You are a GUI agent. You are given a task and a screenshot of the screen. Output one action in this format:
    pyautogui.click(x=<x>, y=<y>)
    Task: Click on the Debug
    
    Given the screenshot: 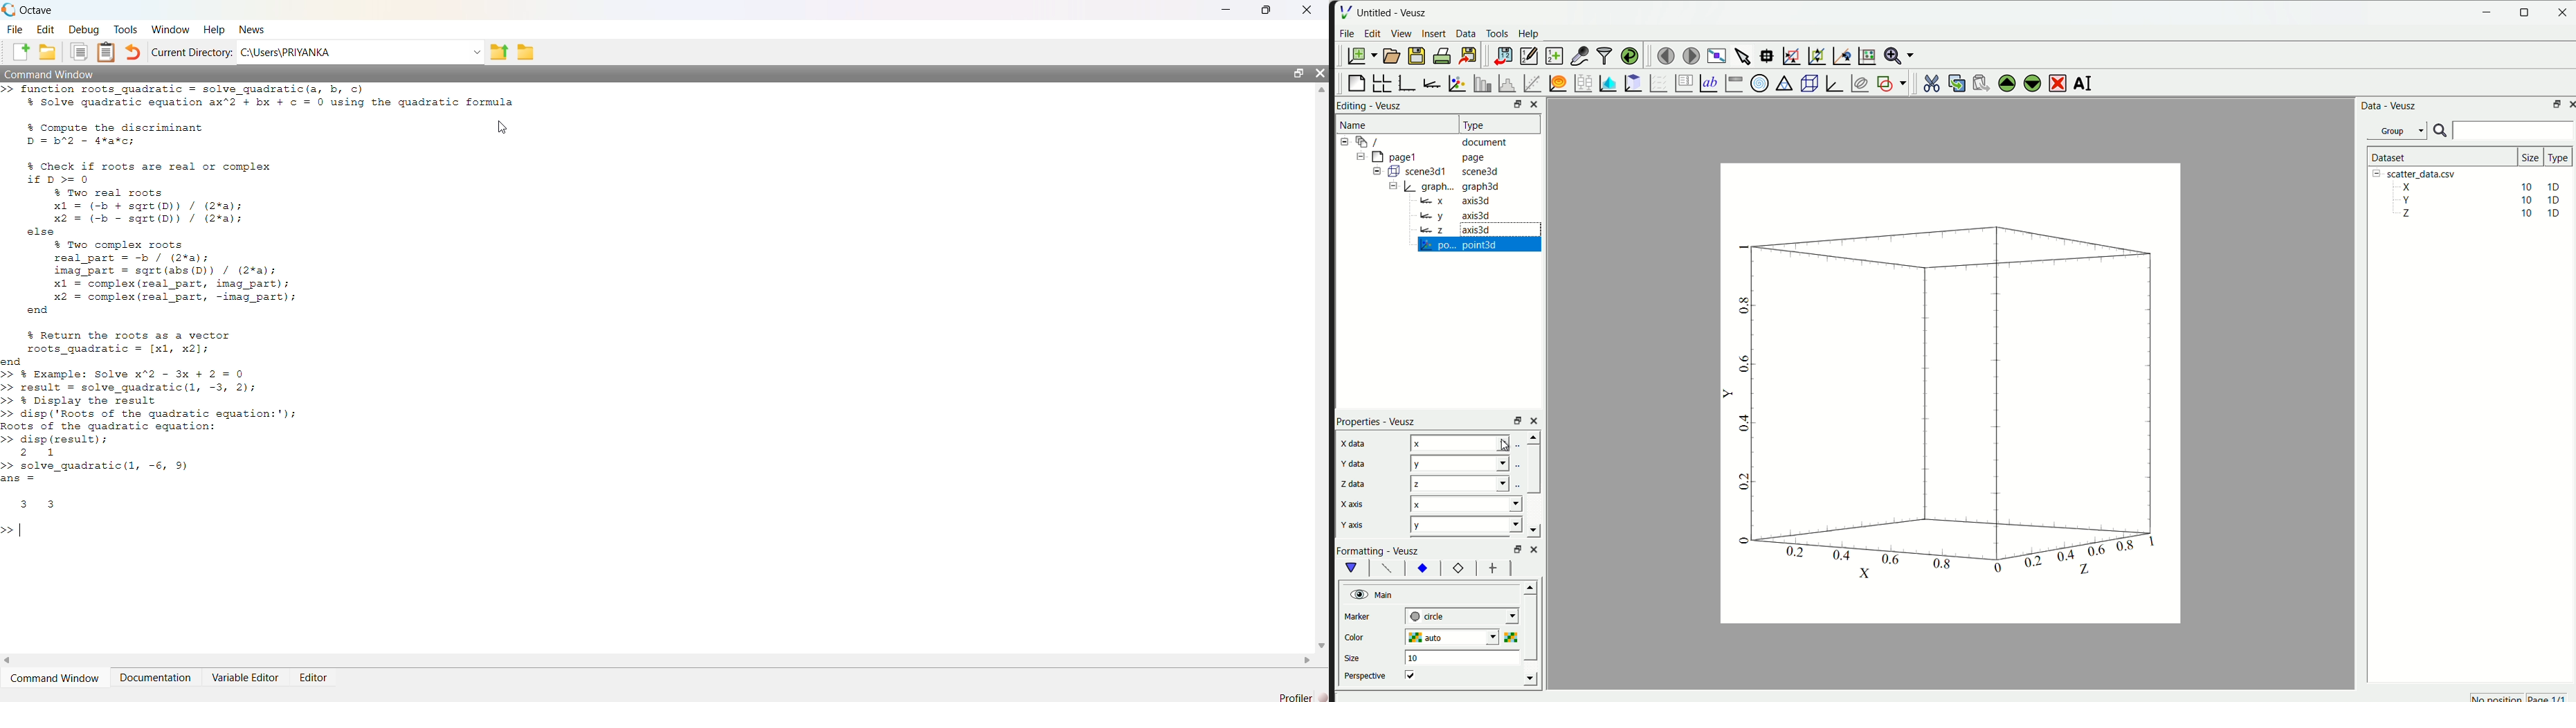 What is the action you would take?
    pyautogui.click(x=82, y=28)
    